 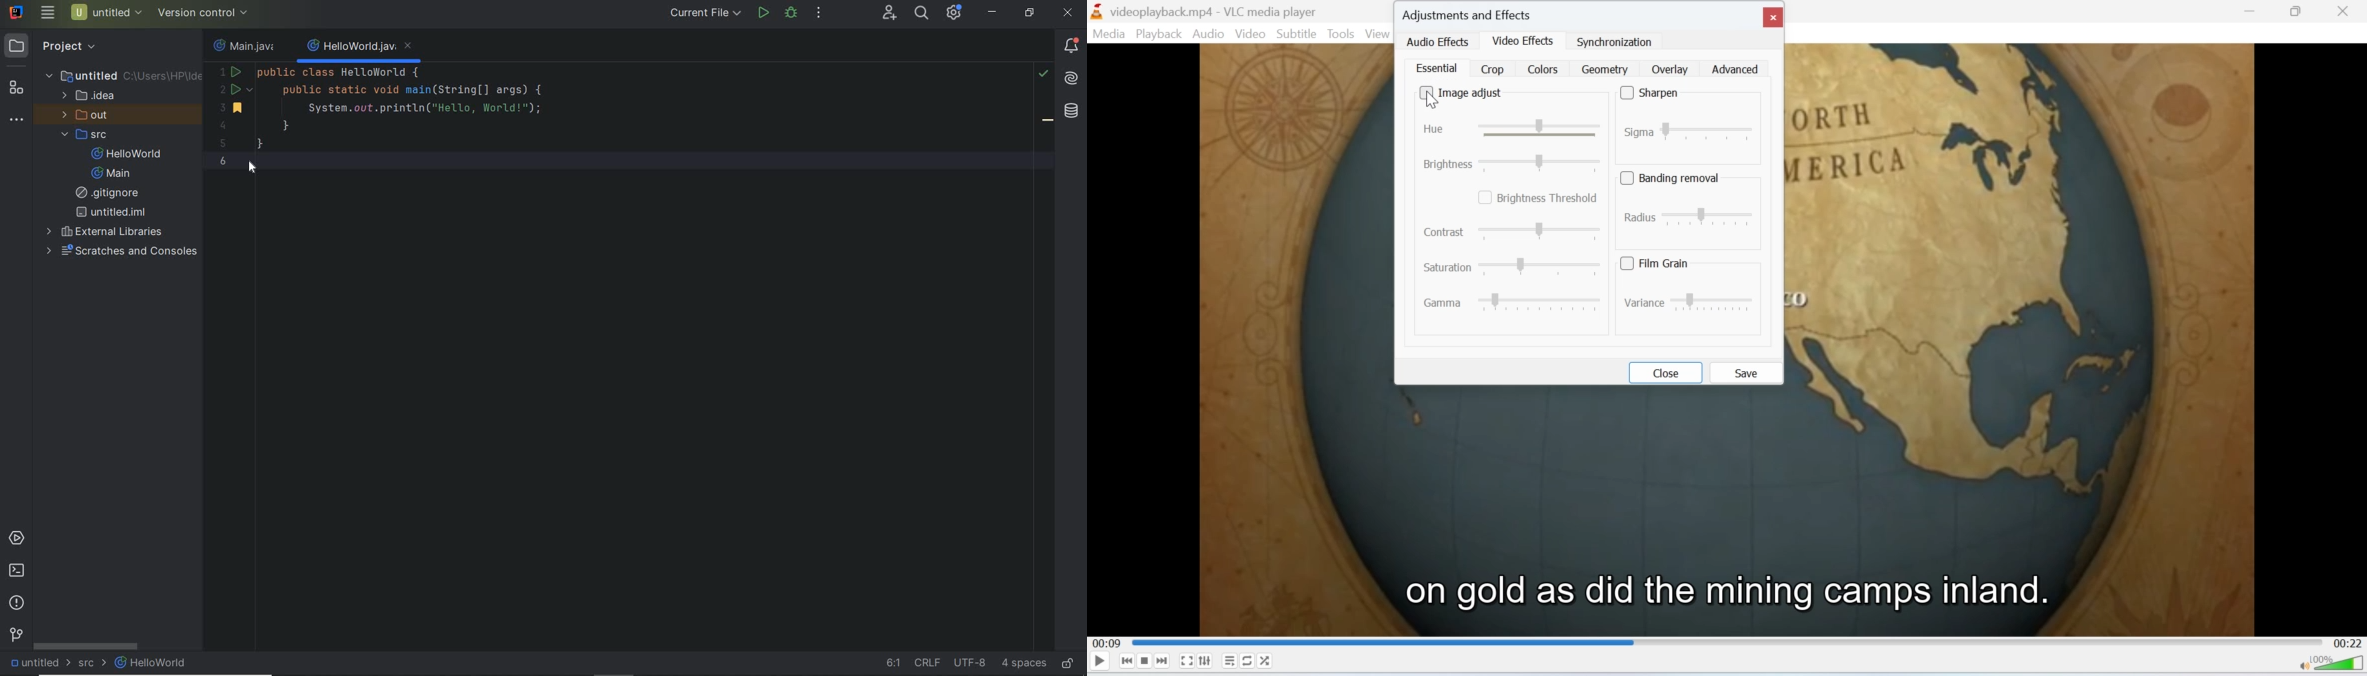 I want to click on Audio, so click(x=1209, y=33).